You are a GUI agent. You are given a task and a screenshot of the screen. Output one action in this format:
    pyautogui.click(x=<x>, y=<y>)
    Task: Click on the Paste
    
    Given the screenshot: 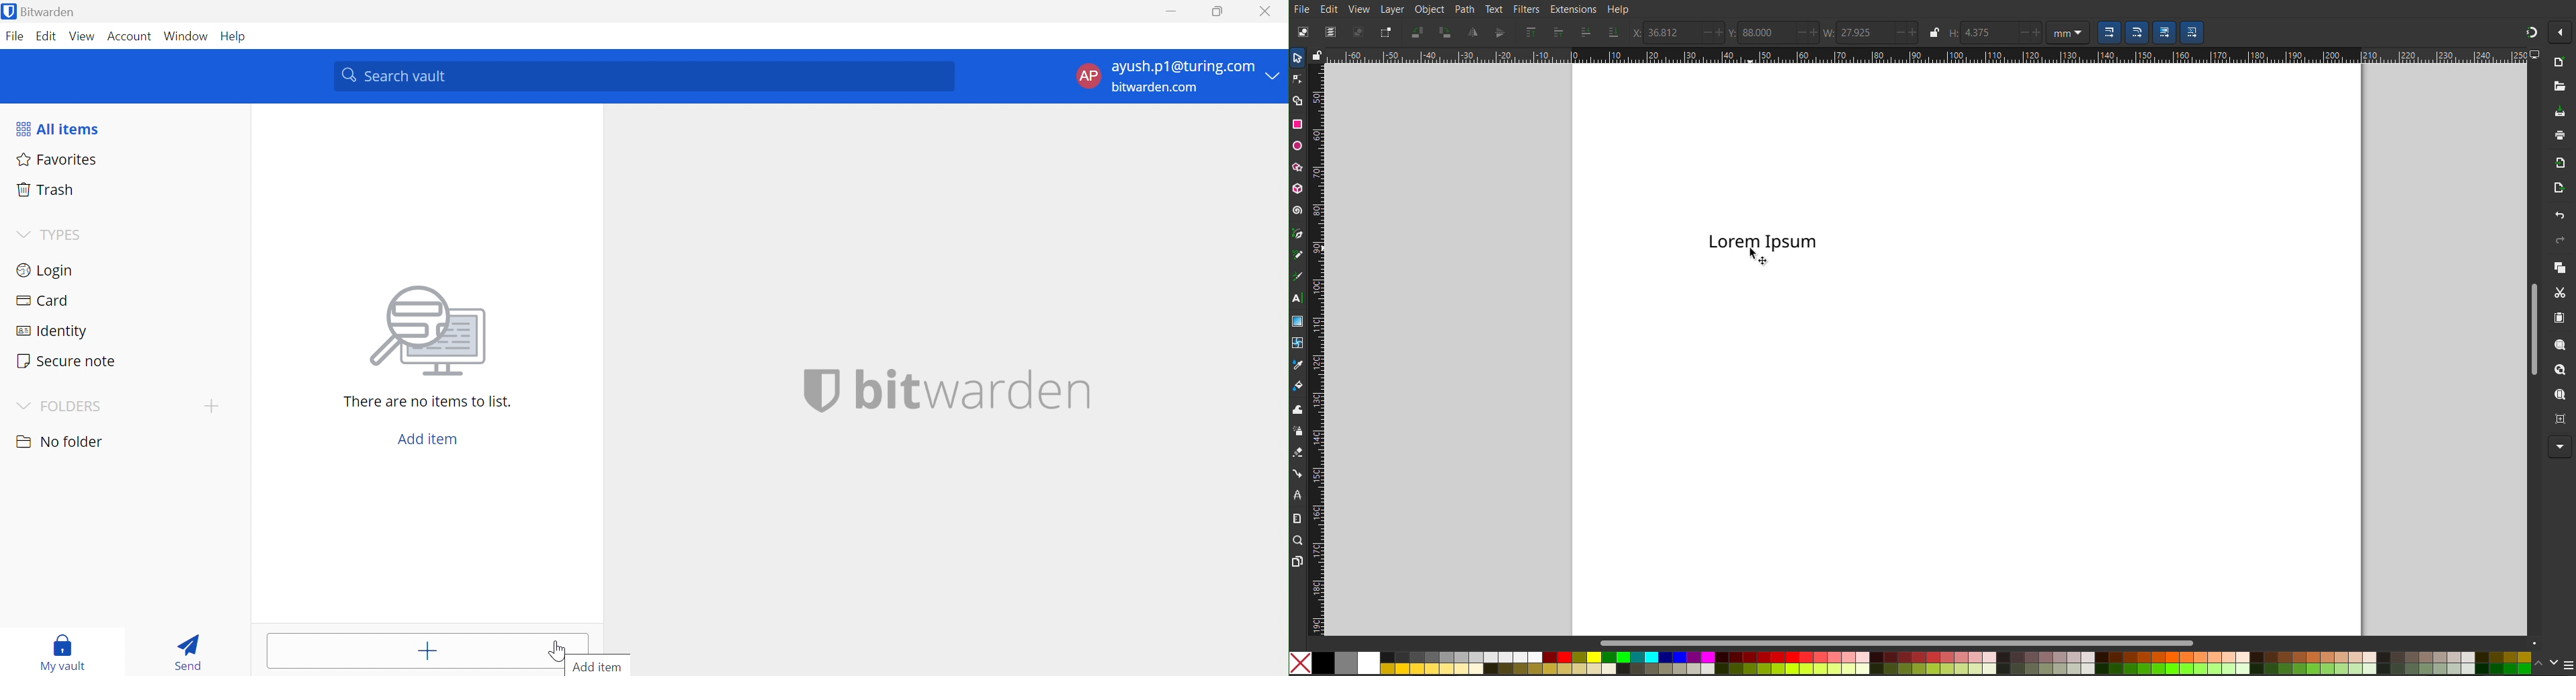 What is the action you would take?
    pyautogui.click(x=2559, y=318)
    